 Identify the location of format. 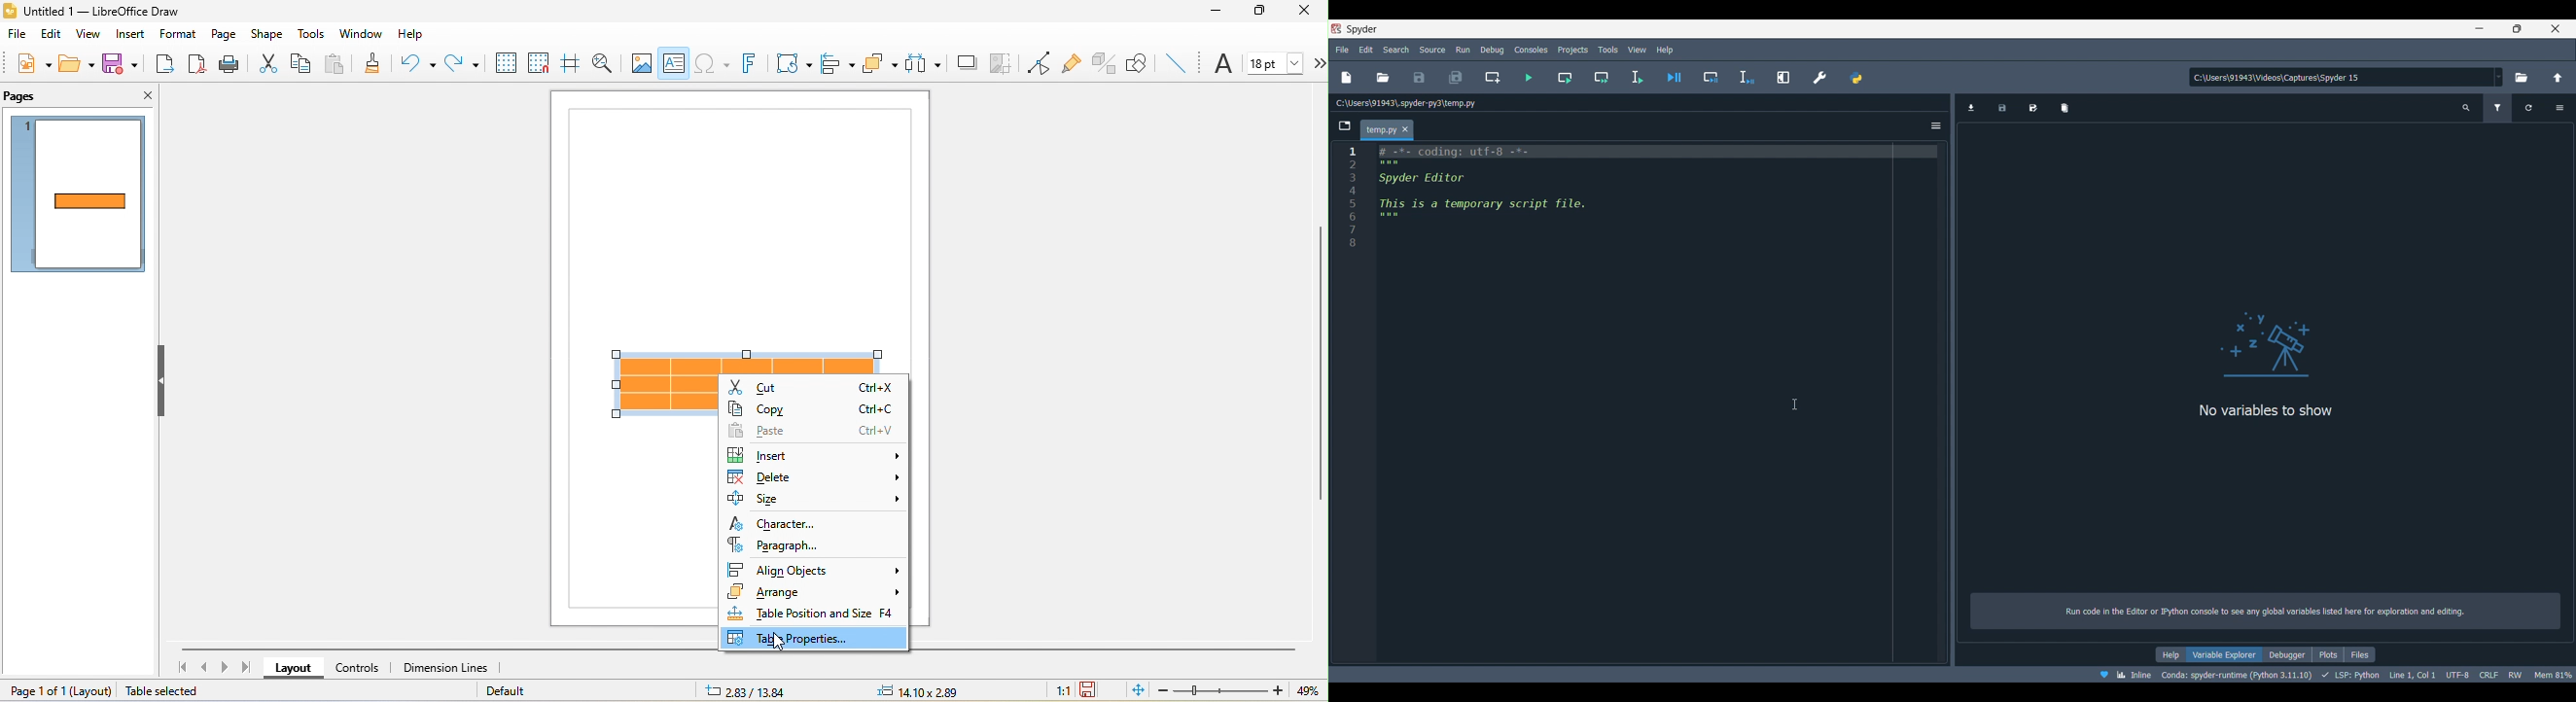
(180, 34).